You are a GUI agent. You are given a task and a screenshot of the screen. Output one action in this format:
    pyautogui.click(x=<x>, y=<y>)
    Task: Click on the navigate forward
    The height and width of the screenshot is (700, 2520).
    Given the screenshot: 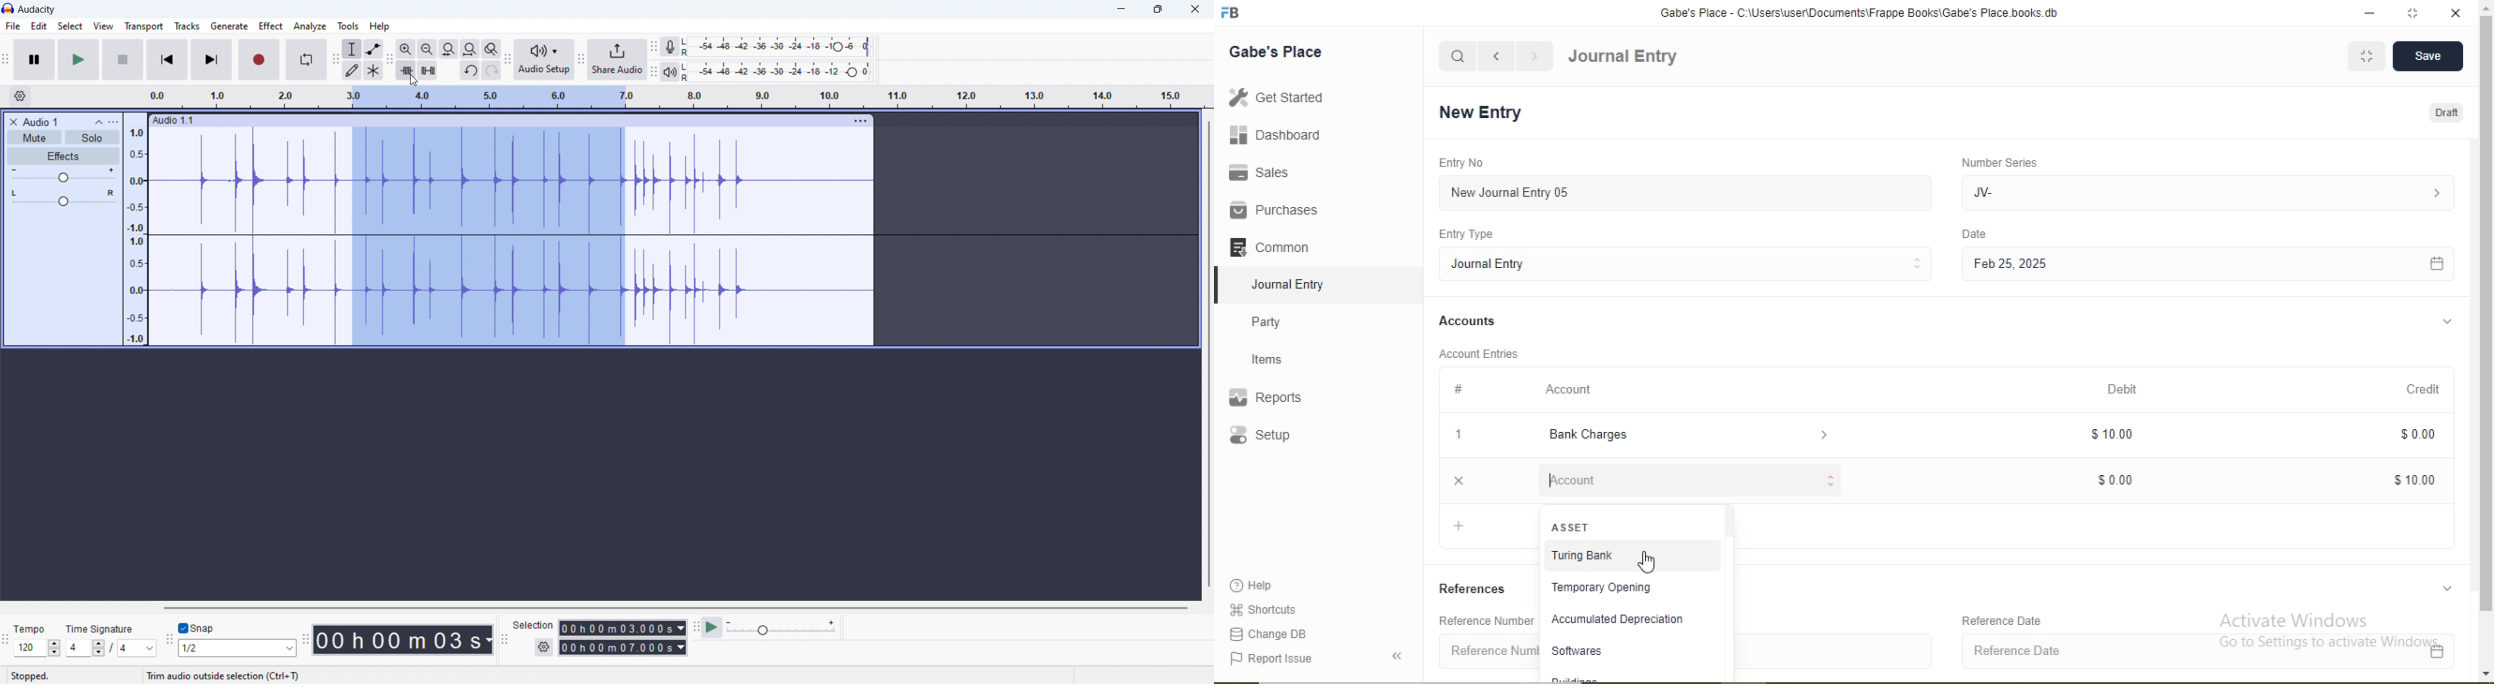 What is the action you would take?
    pyautogui.click(x=1536, y=56)
    